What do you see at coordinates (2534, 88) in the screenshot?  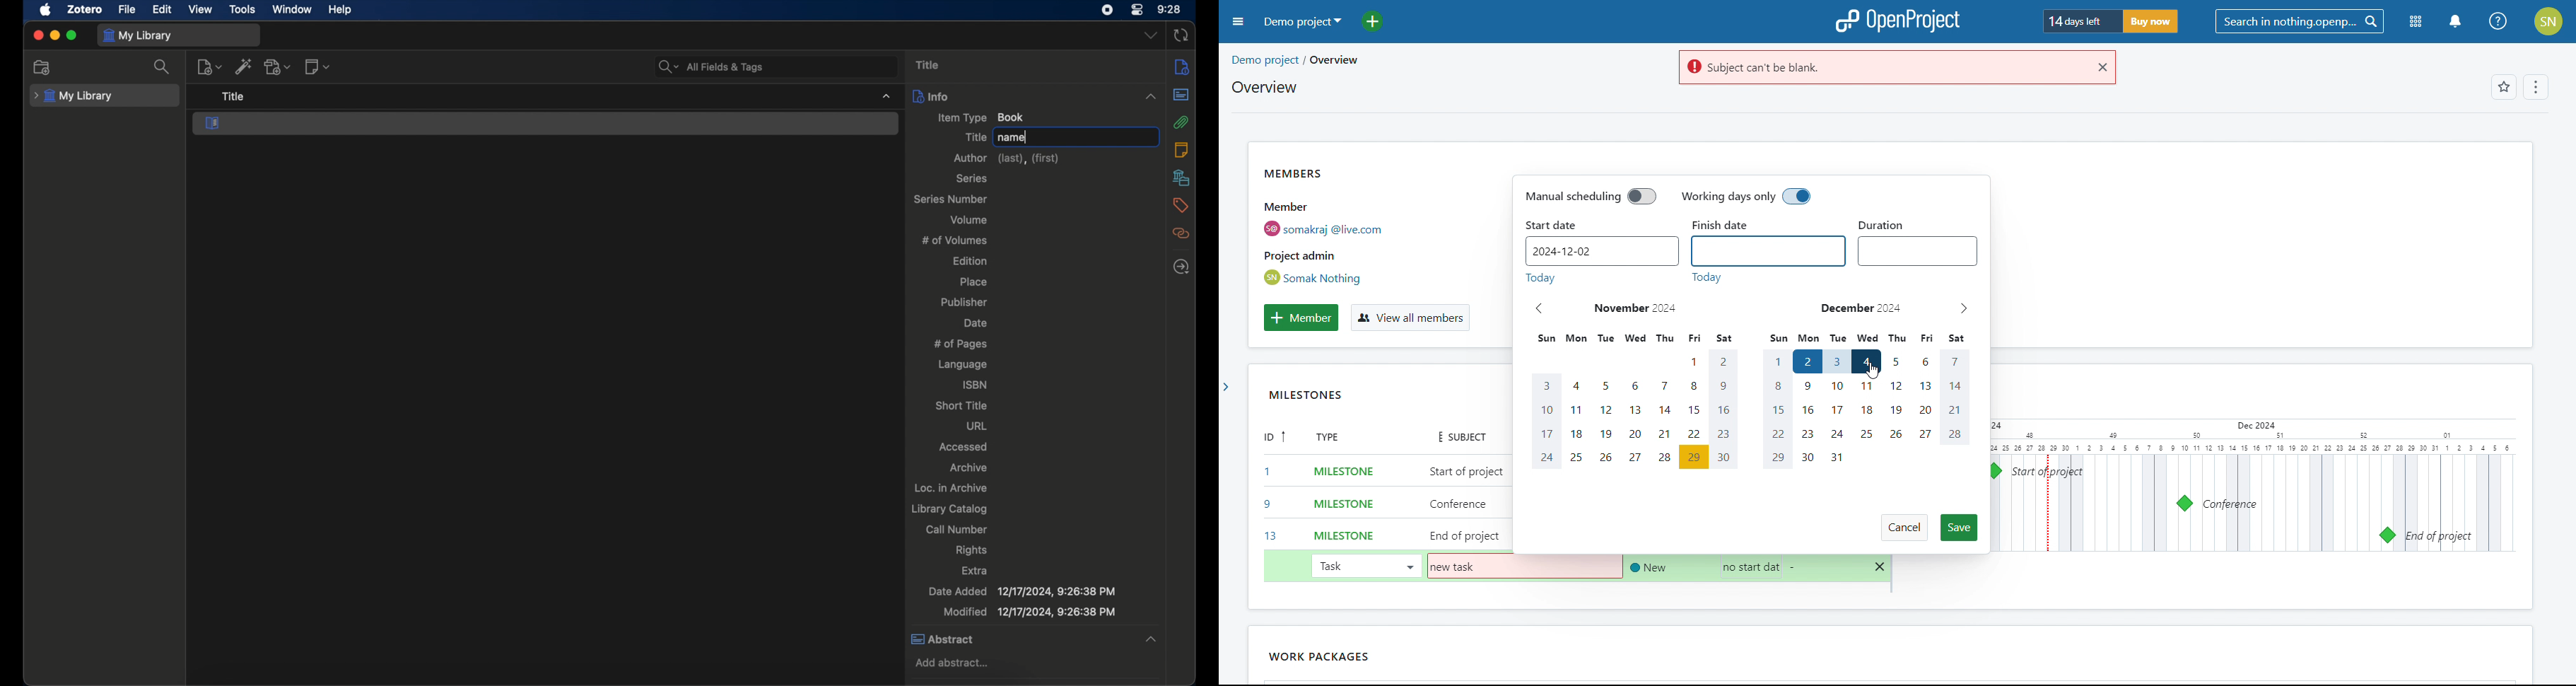 I see `options` at bounding box center [2534, 88].